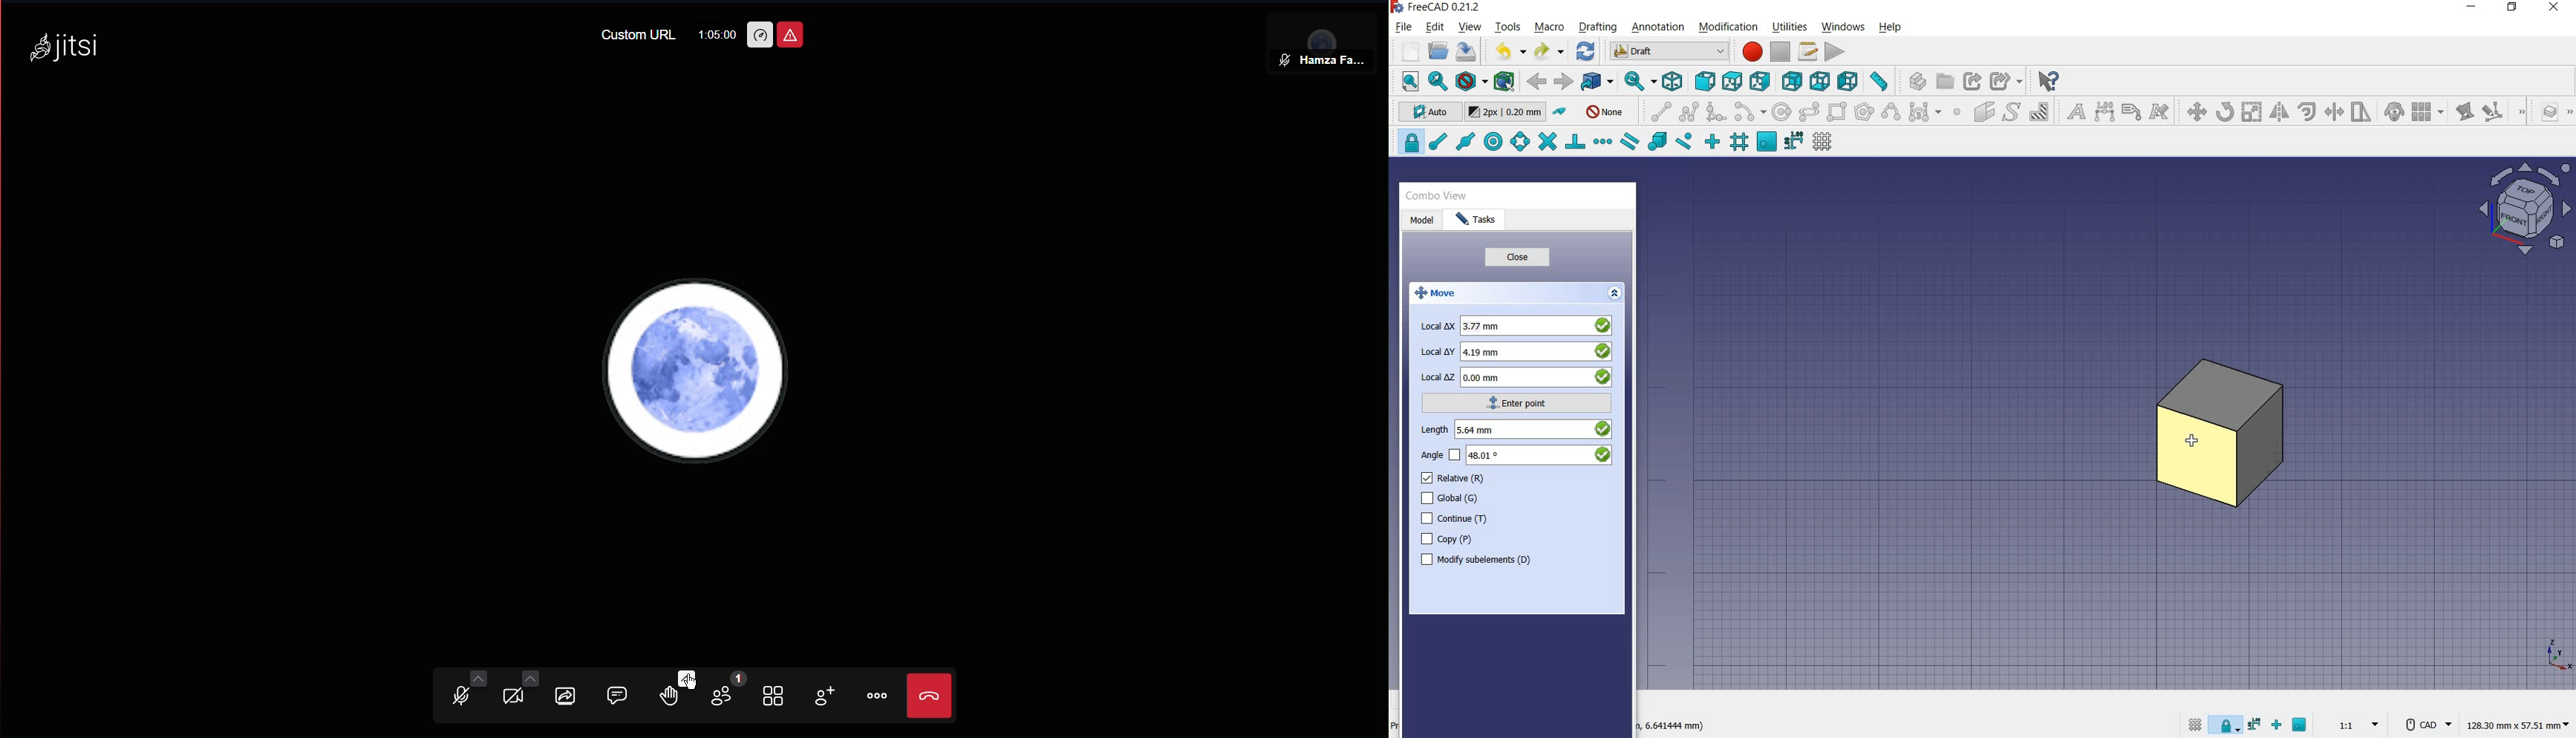 This screenshot has height=756, width=2576. Describe the element at coordinates (2524, 209) in the screenshot. I see `view plane options` at that location.